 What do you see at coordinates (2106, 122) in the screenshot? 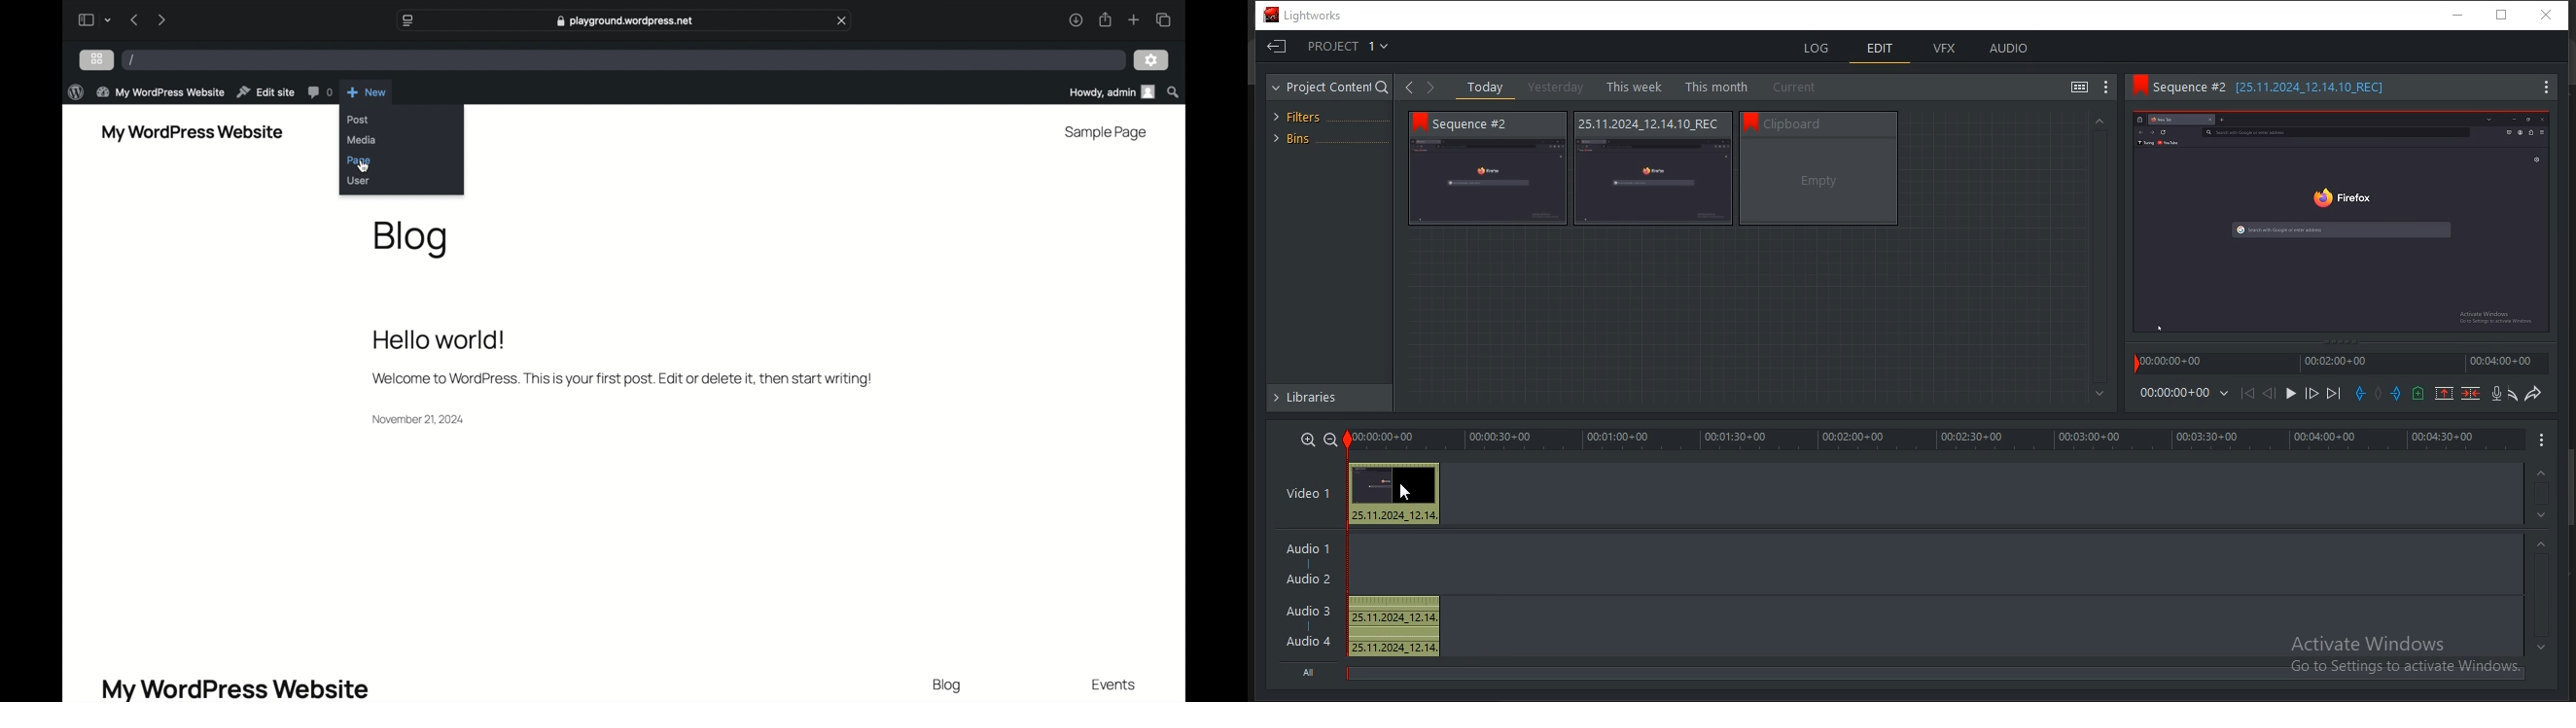
I see `Greyed out up arrow` at bounding box center [2106, 122].